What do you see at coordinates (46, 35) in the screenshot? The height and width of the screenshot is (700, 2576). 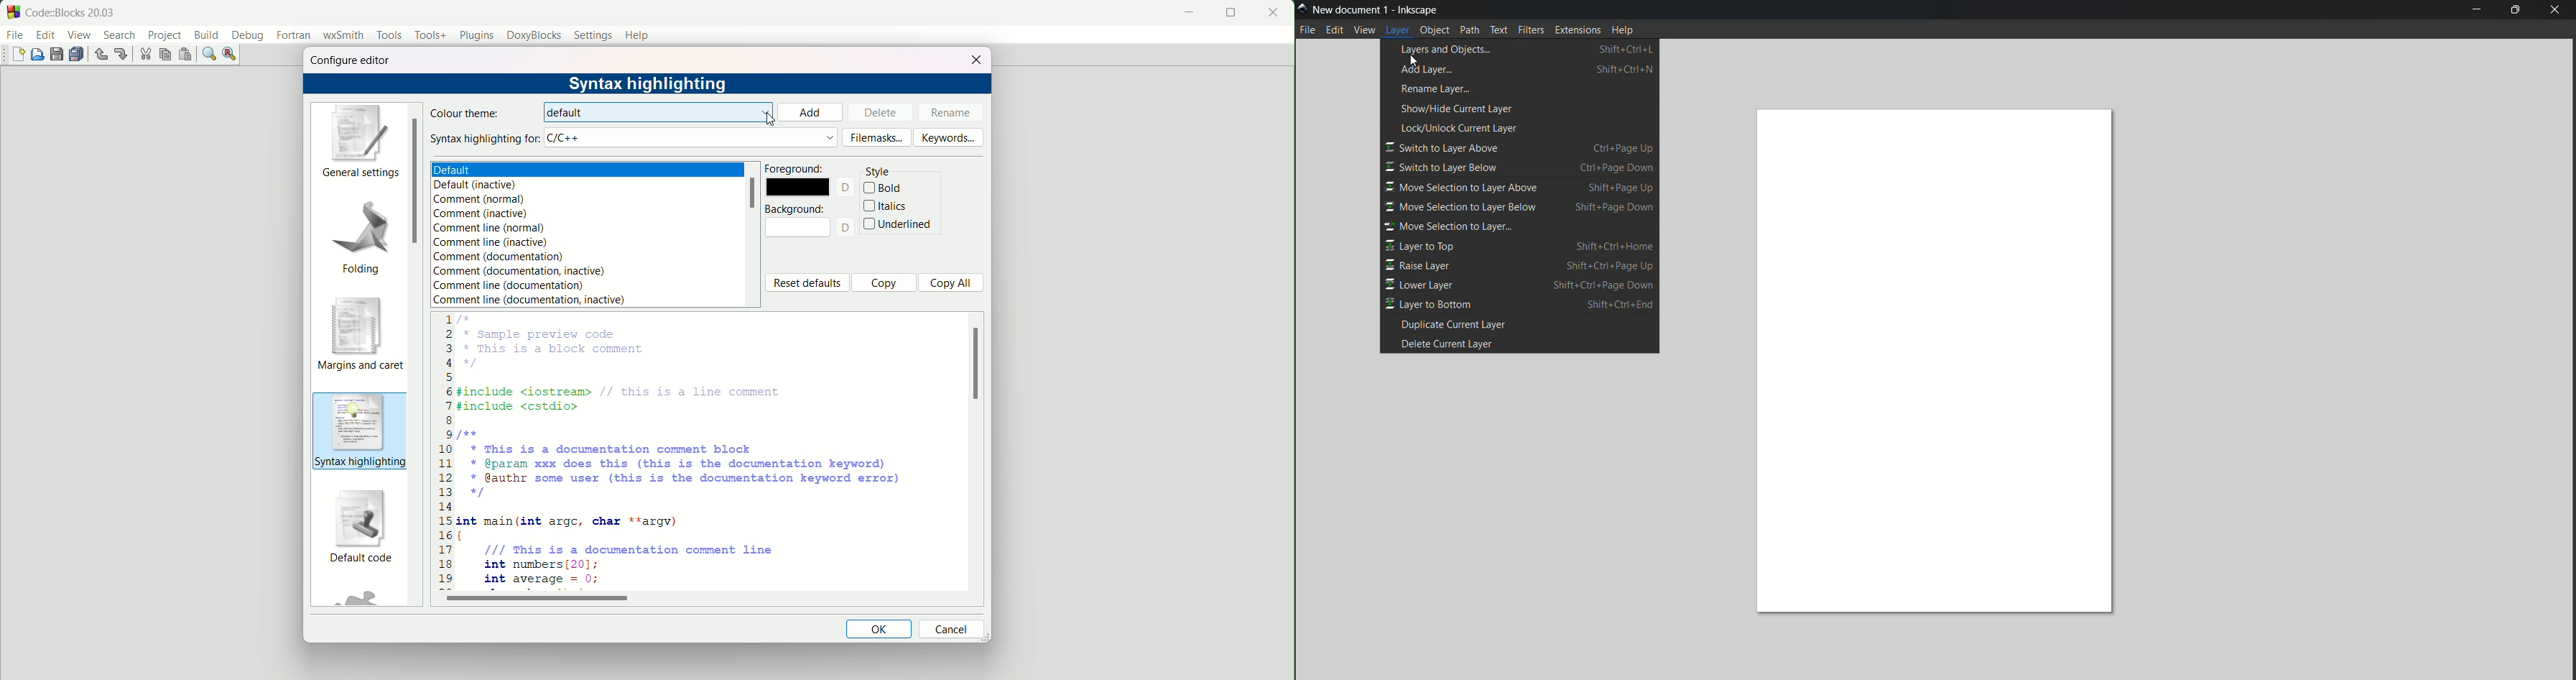 I see `edit` at bounding box center [46, 35].